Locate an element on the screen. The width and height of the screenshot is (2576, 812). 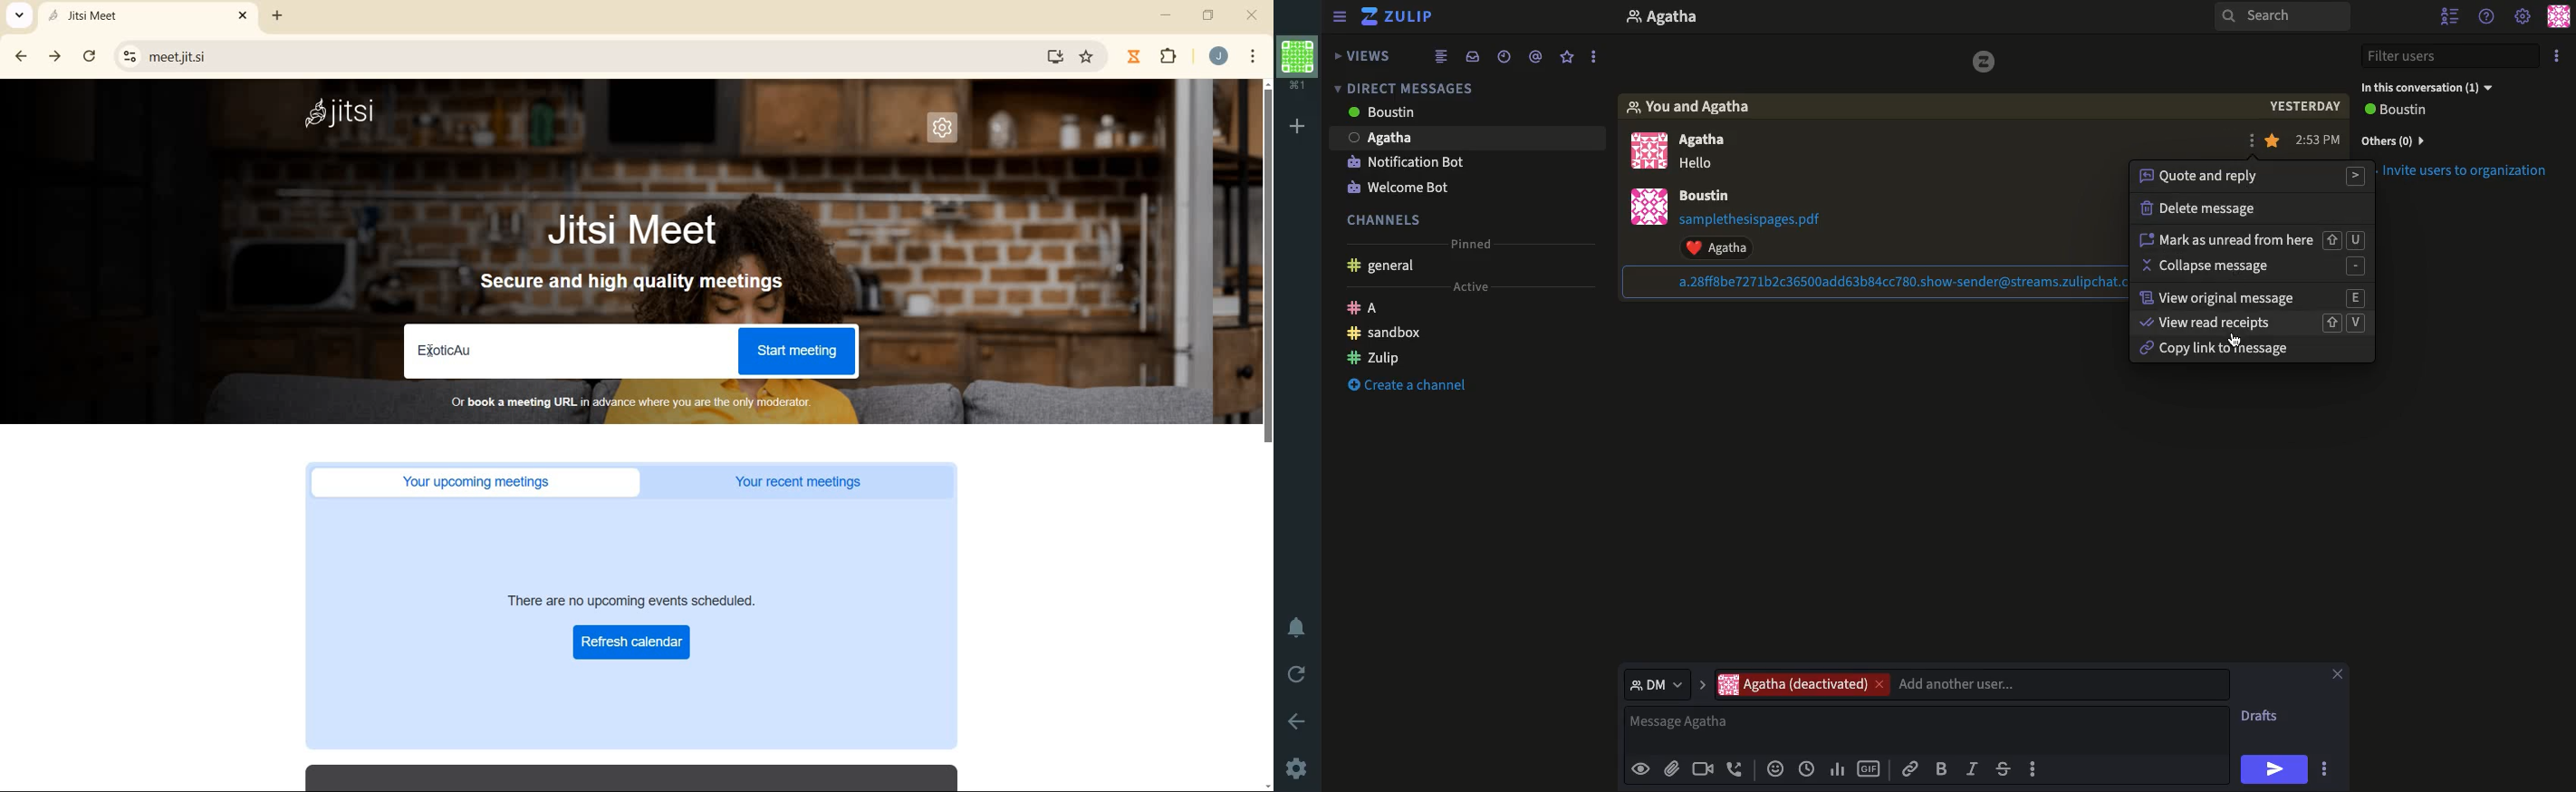
There are no upcoming events scheduled is located at coordinates (656, 599).